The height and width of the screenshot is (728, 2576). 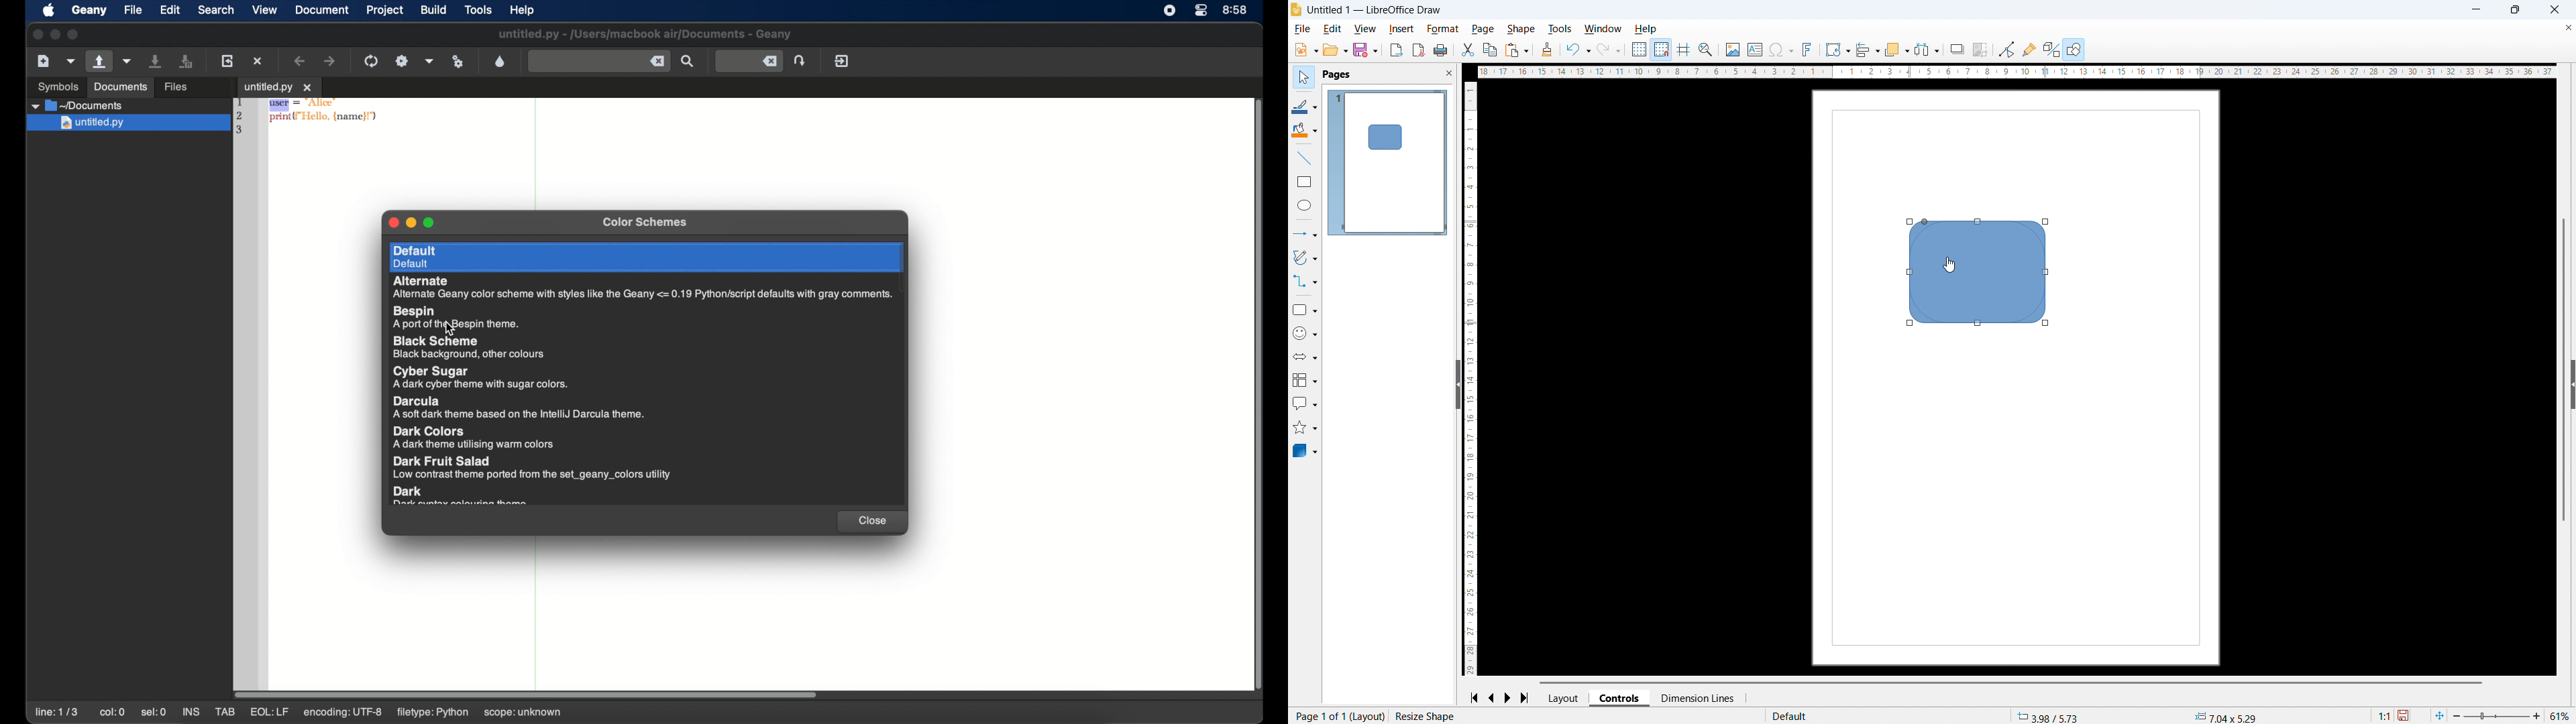 What do you see at coordinates (1457, 384) in the screenshot?
I see `hide pane` at bounding box center [1457, 384].